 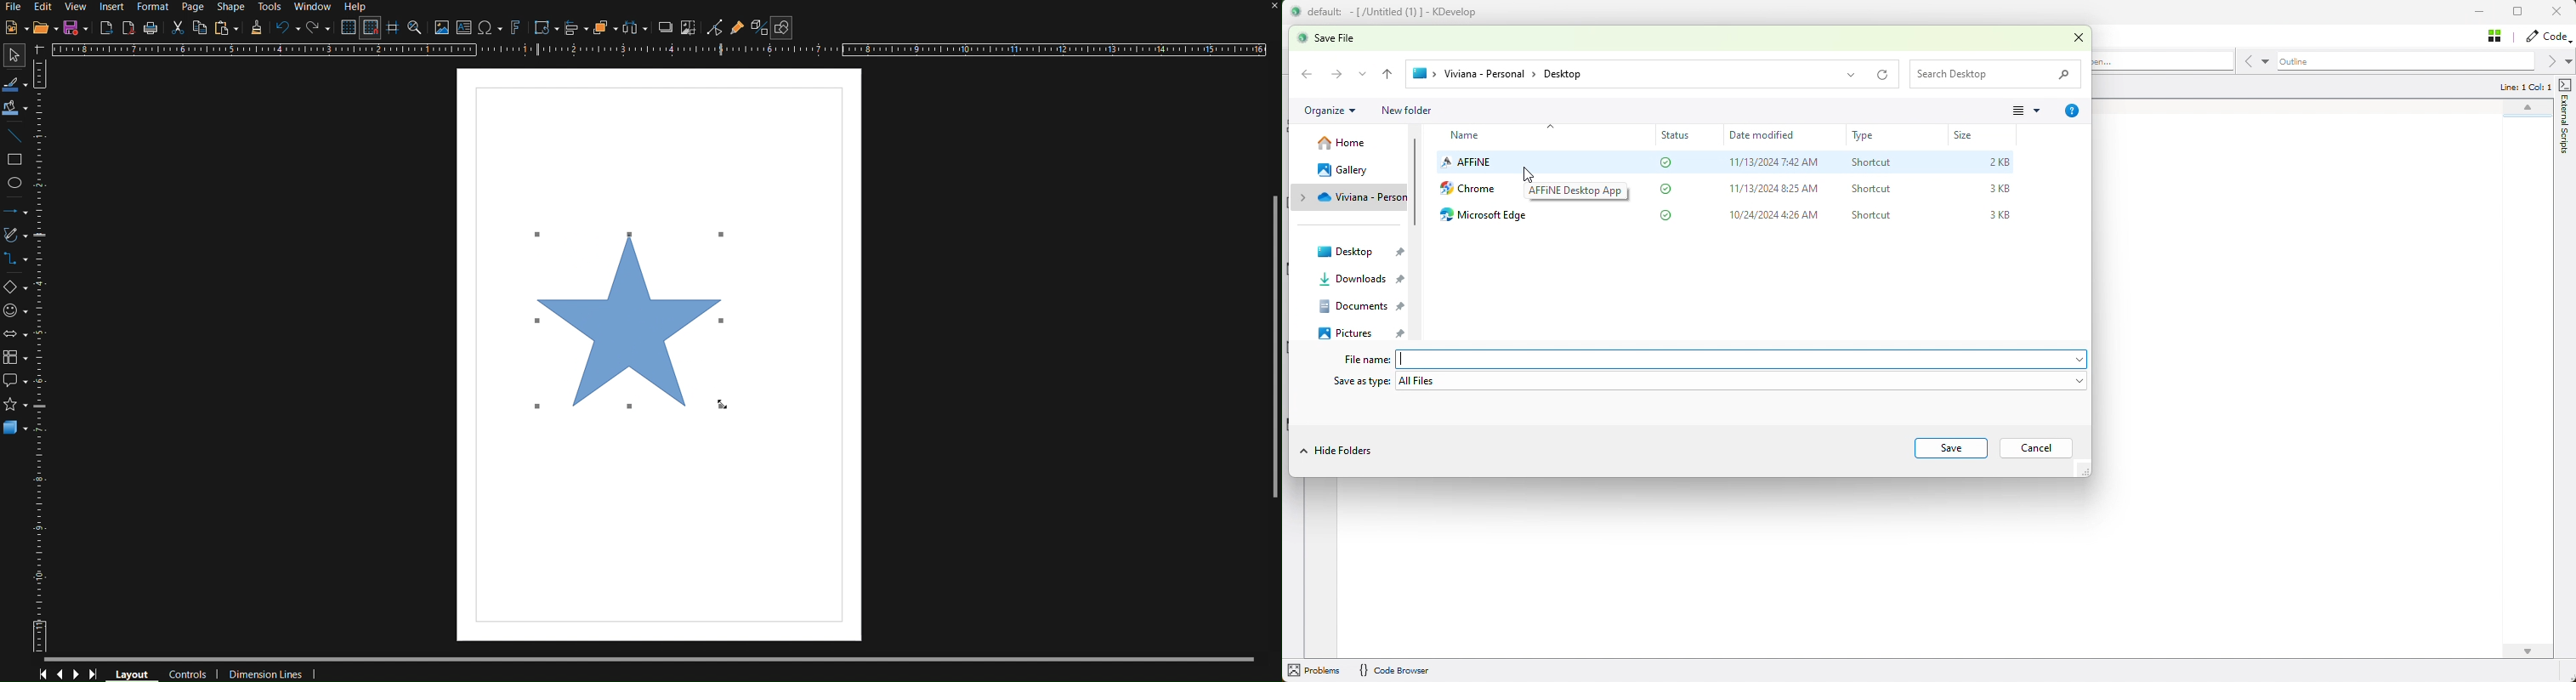 I want to click on , so click(x=15, y=56).